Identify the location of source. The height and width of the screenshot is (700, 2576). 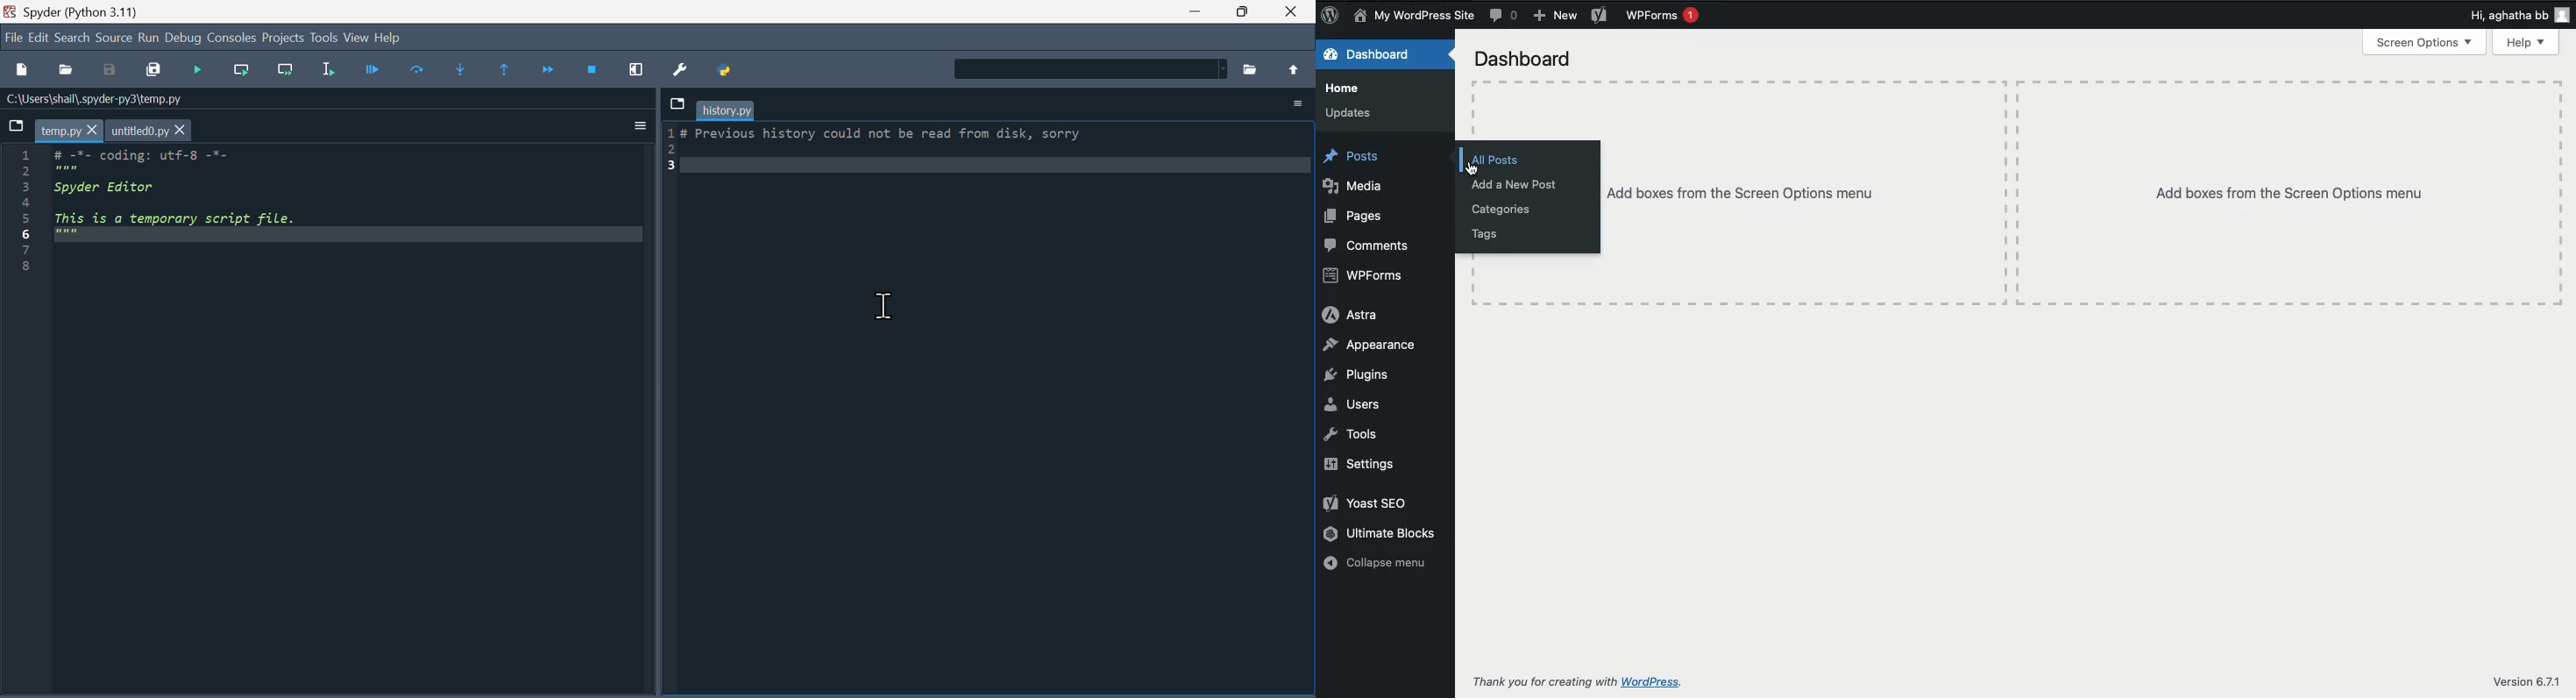
(114, 38).